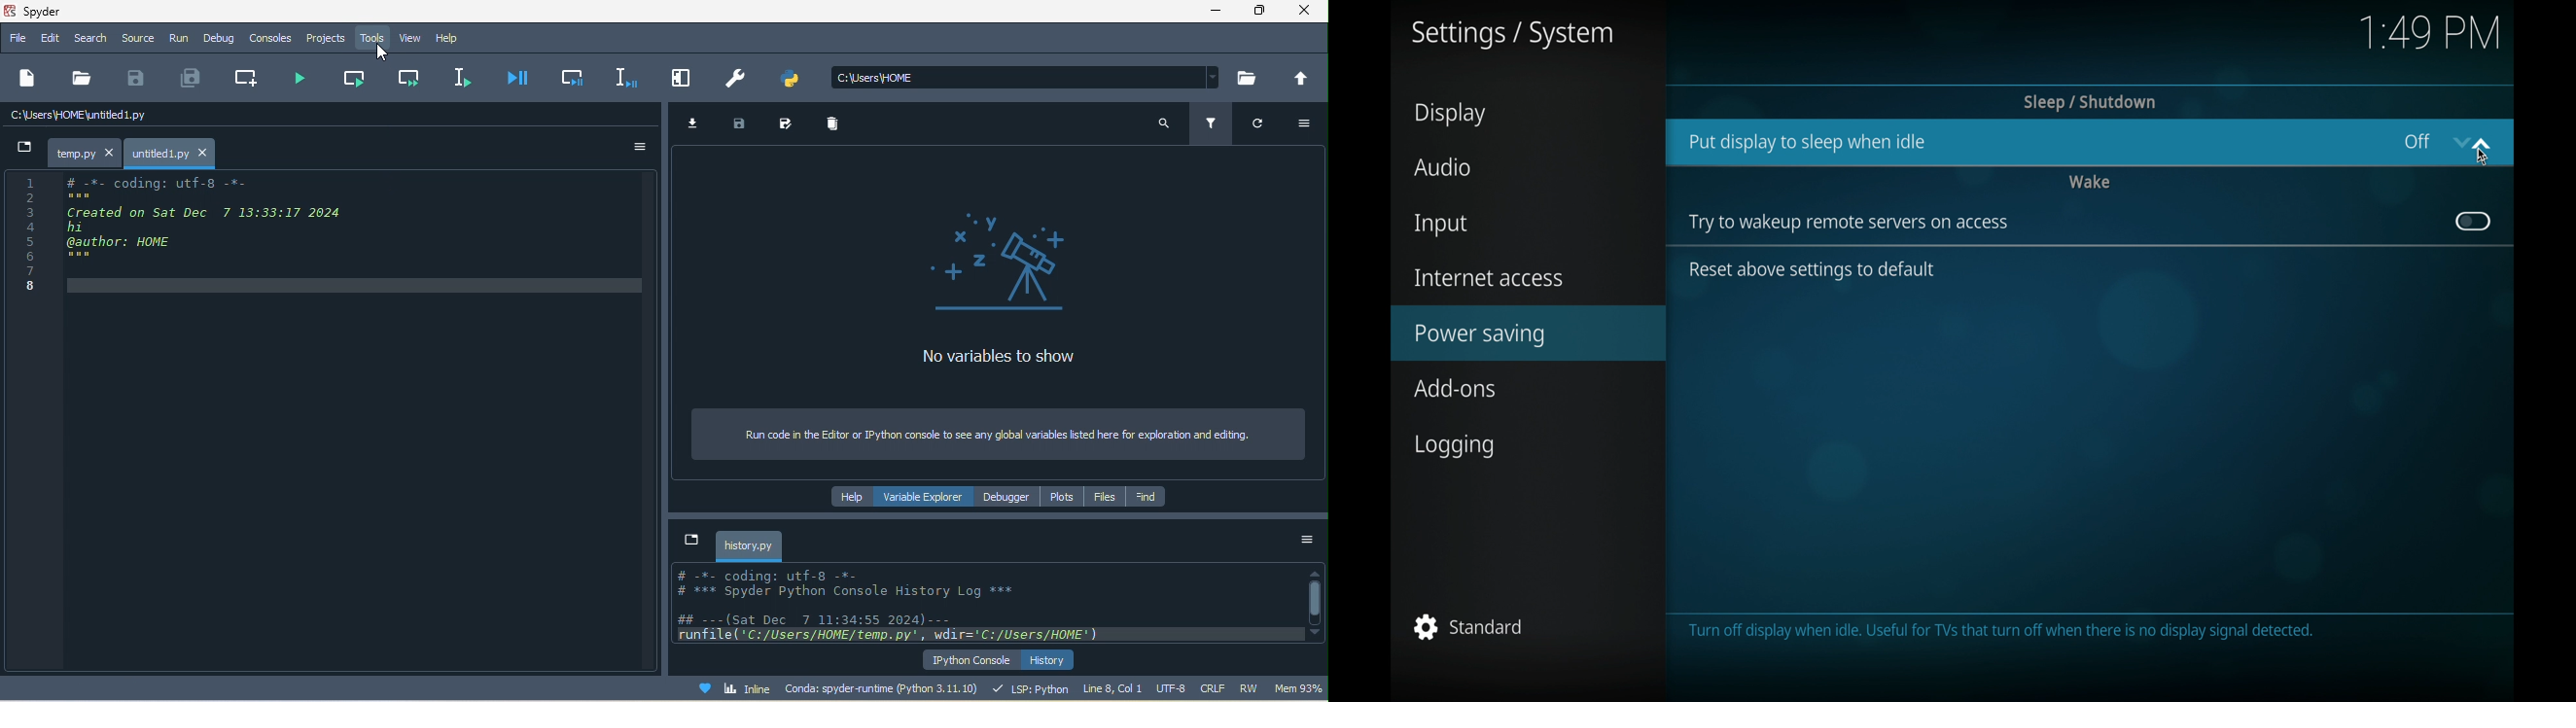 The image size is (2576, 728). Describe the element at coordinates (693, 542) in the screenshot. I see `browse tabs` at that location.